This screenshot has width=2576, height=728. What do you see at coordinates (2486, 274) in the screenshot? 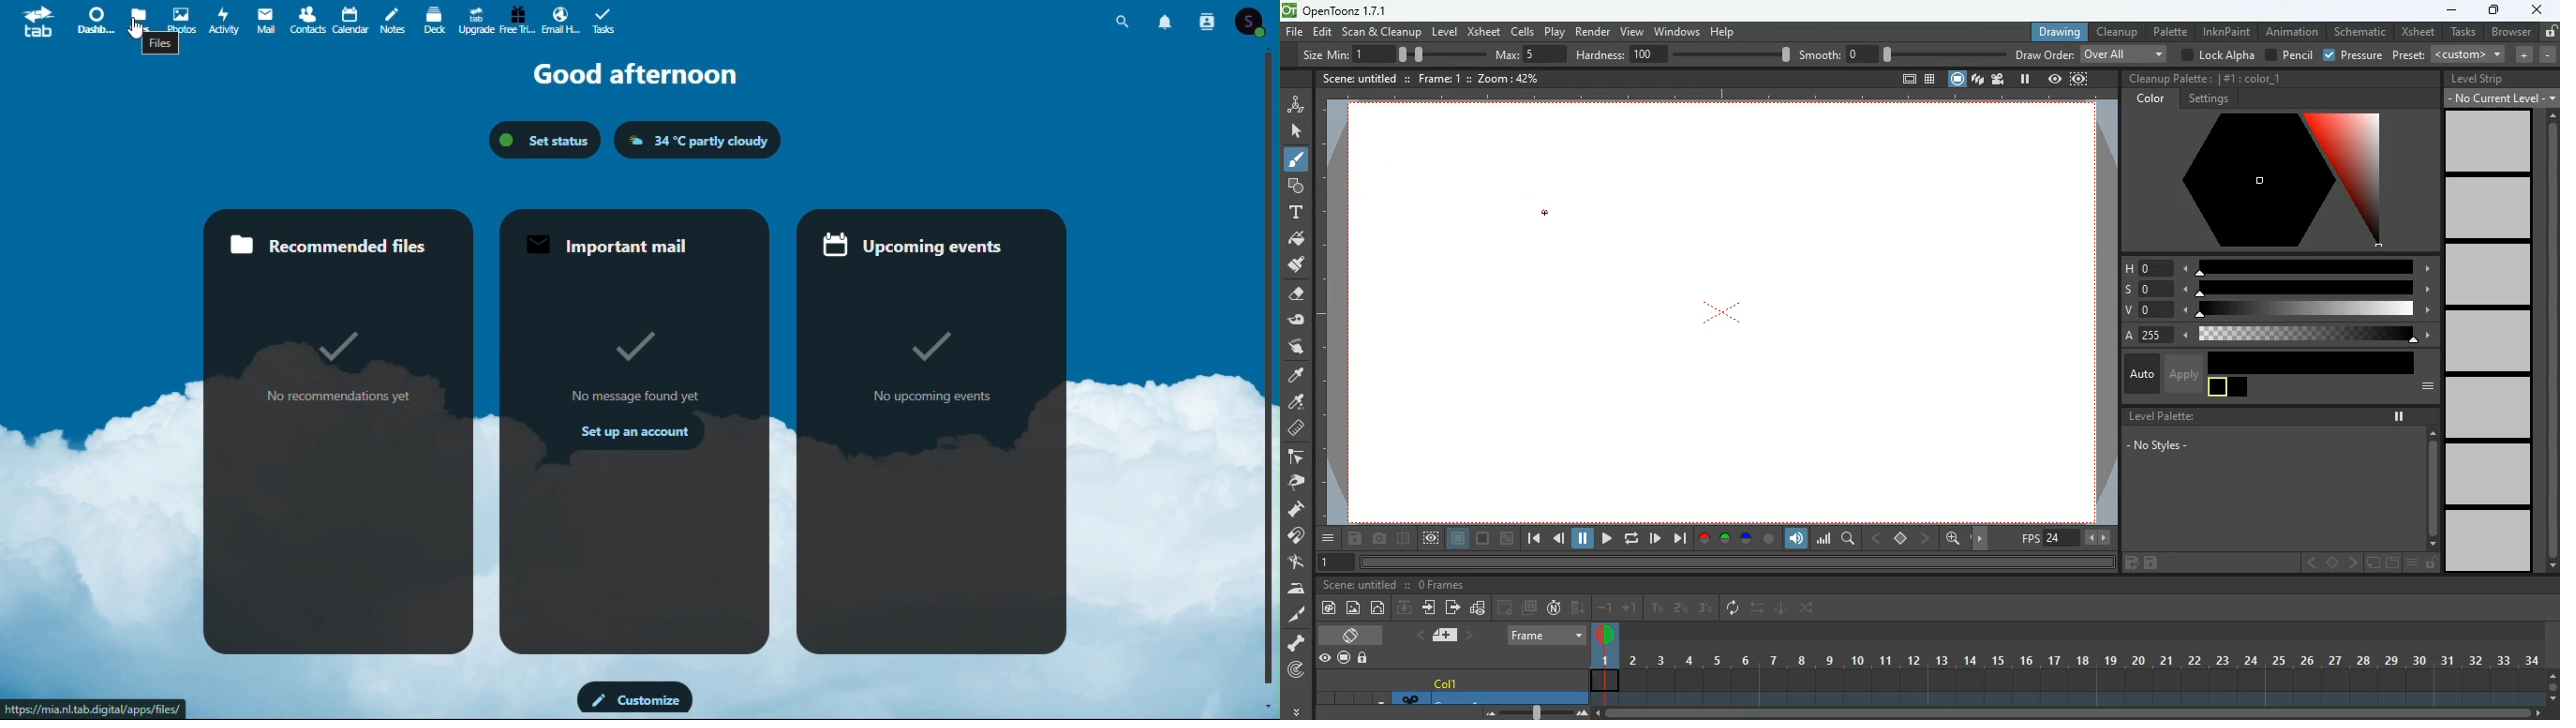
I see `level` at bounding box center [2486, 274].